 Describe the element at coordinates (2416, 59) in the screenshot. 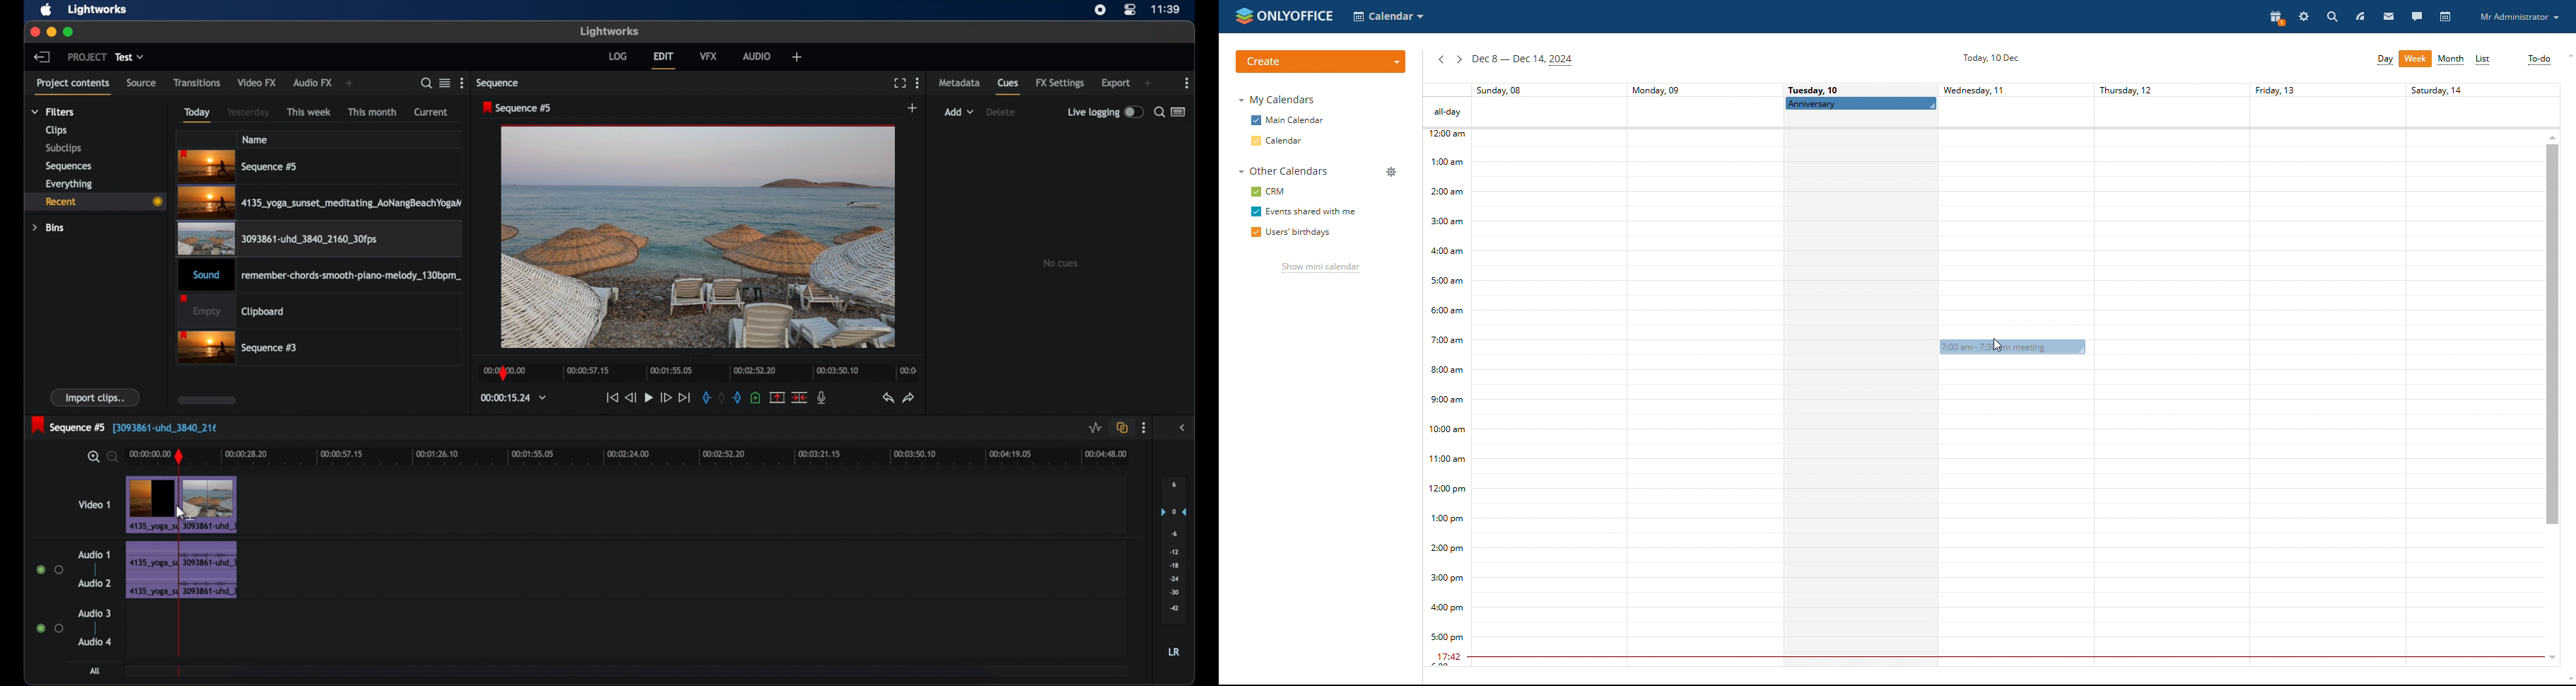

I see `week view` at that location.